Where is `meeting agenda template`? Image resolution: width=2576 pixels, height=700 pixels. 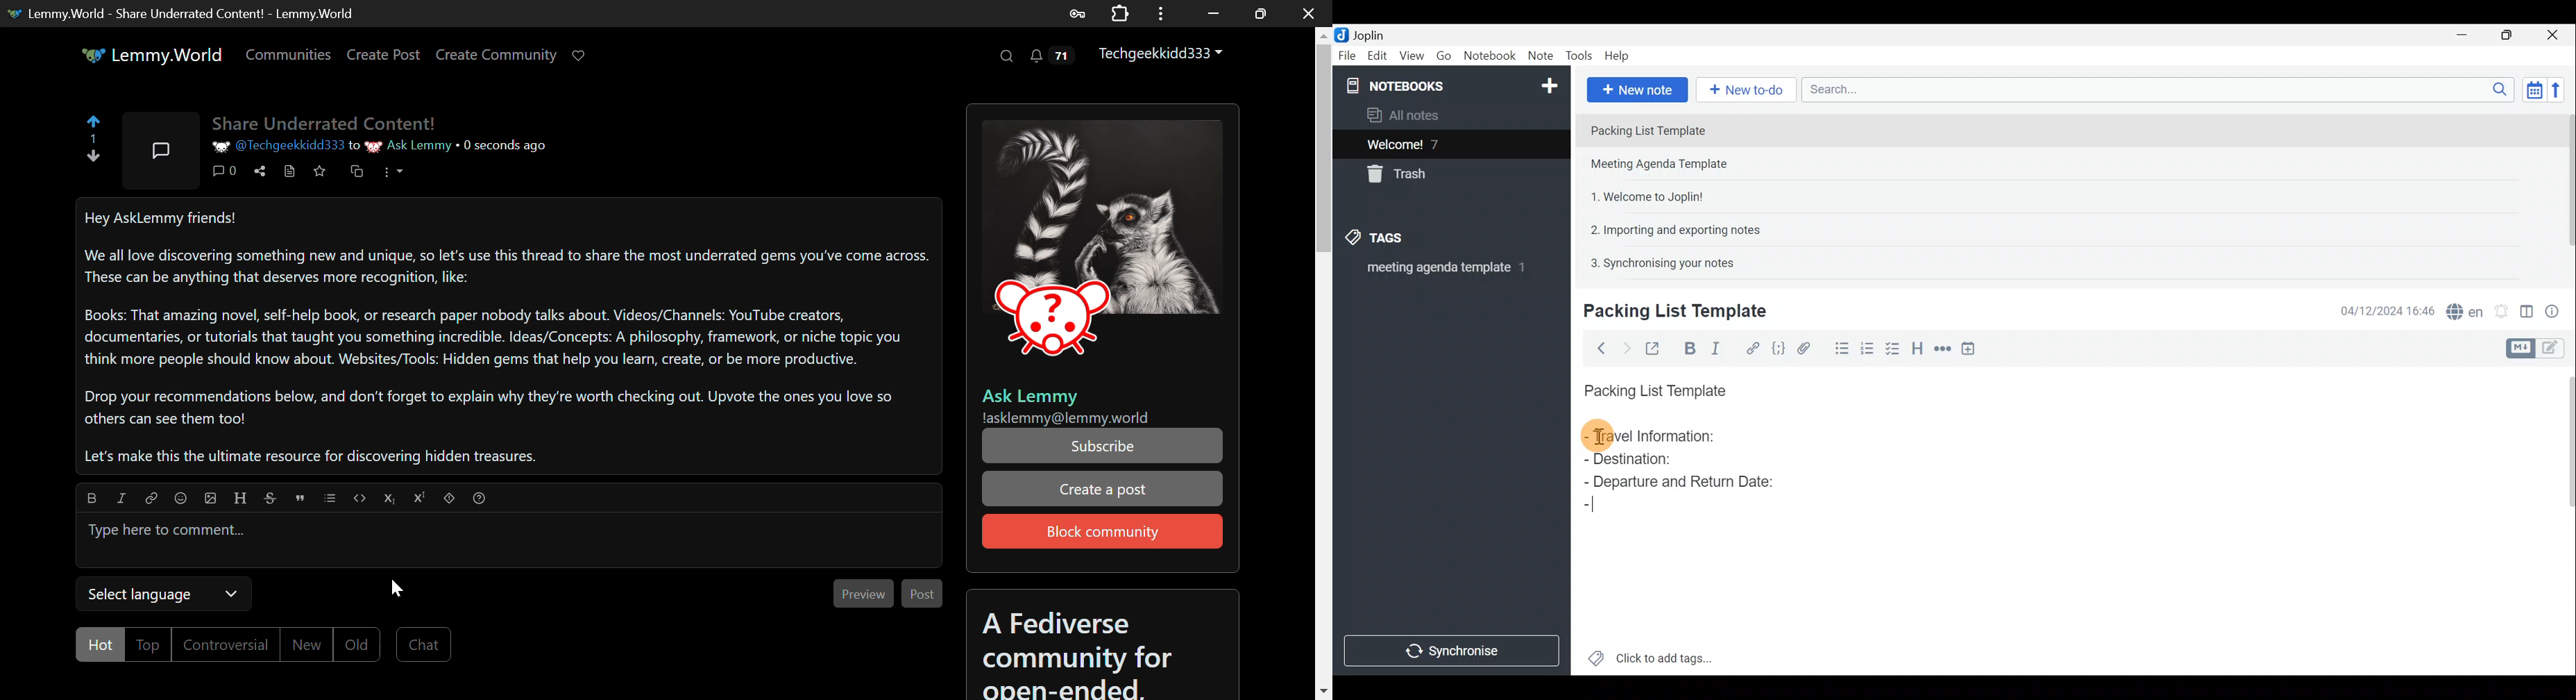 meeting agenda template is located at coordinates (1444, 272).